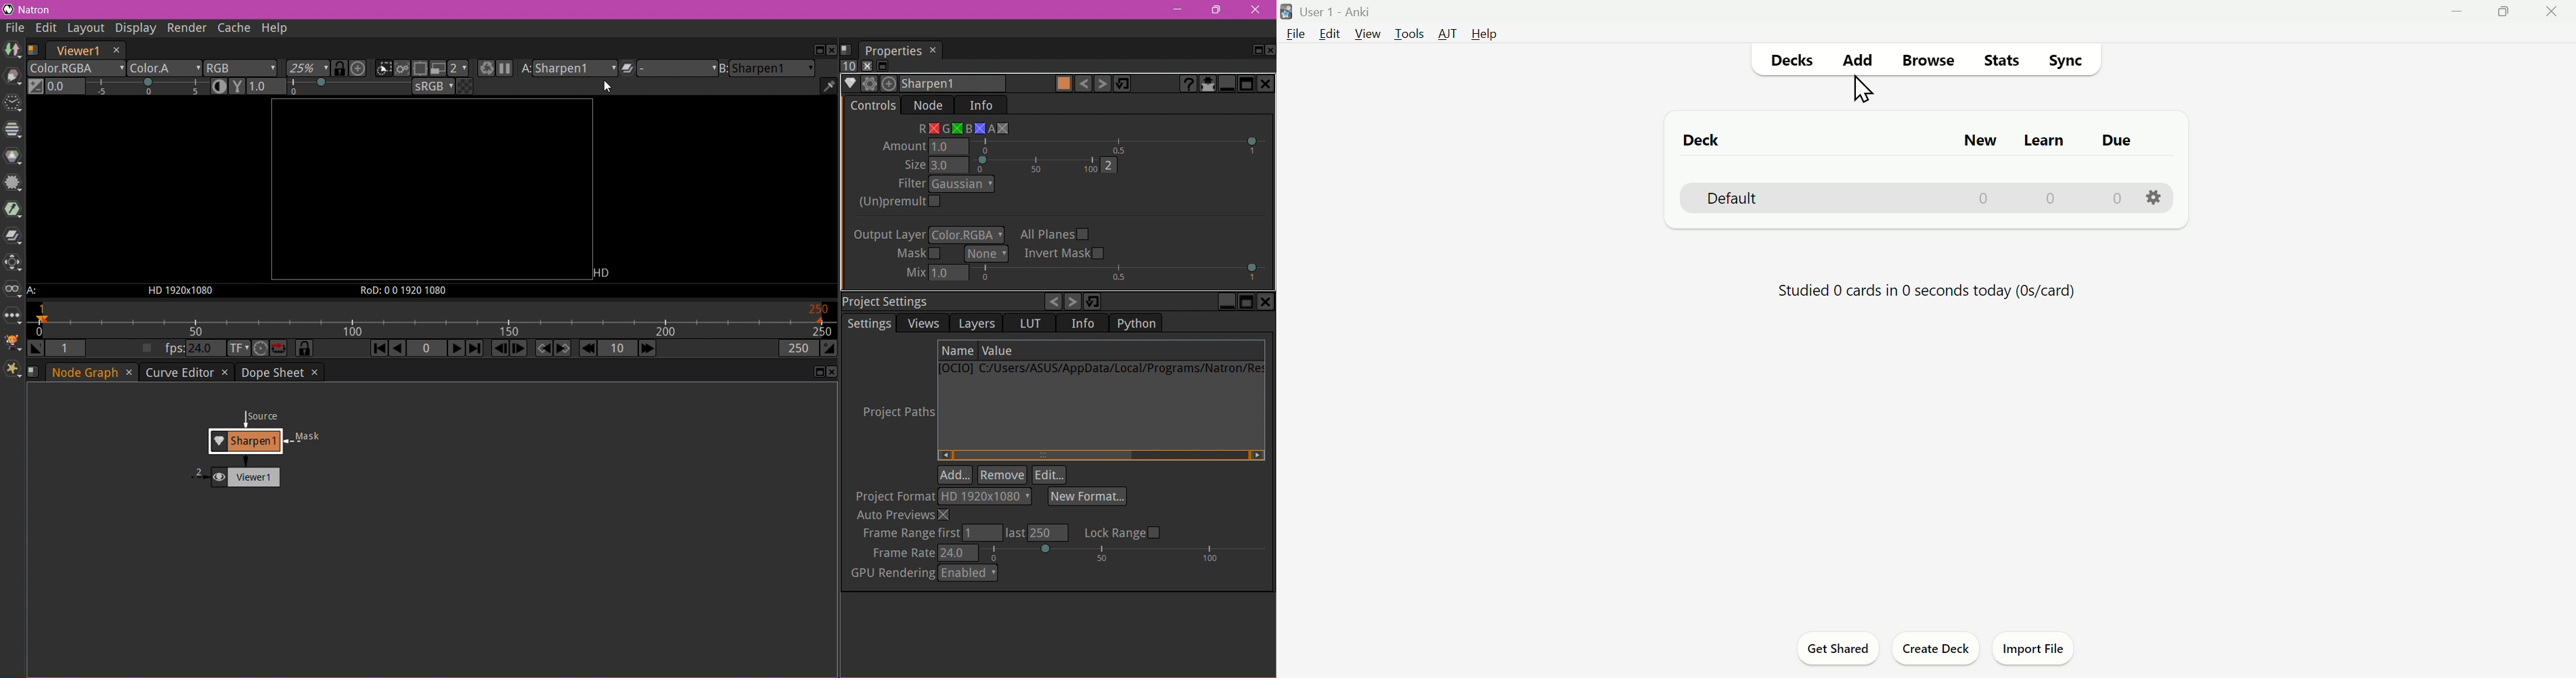 The height and width of the screenshot is (700, 2576). What do you see at coordinates (2131, 140) in the screenshot?
I see `Due` at bounding box center [2131, 140].